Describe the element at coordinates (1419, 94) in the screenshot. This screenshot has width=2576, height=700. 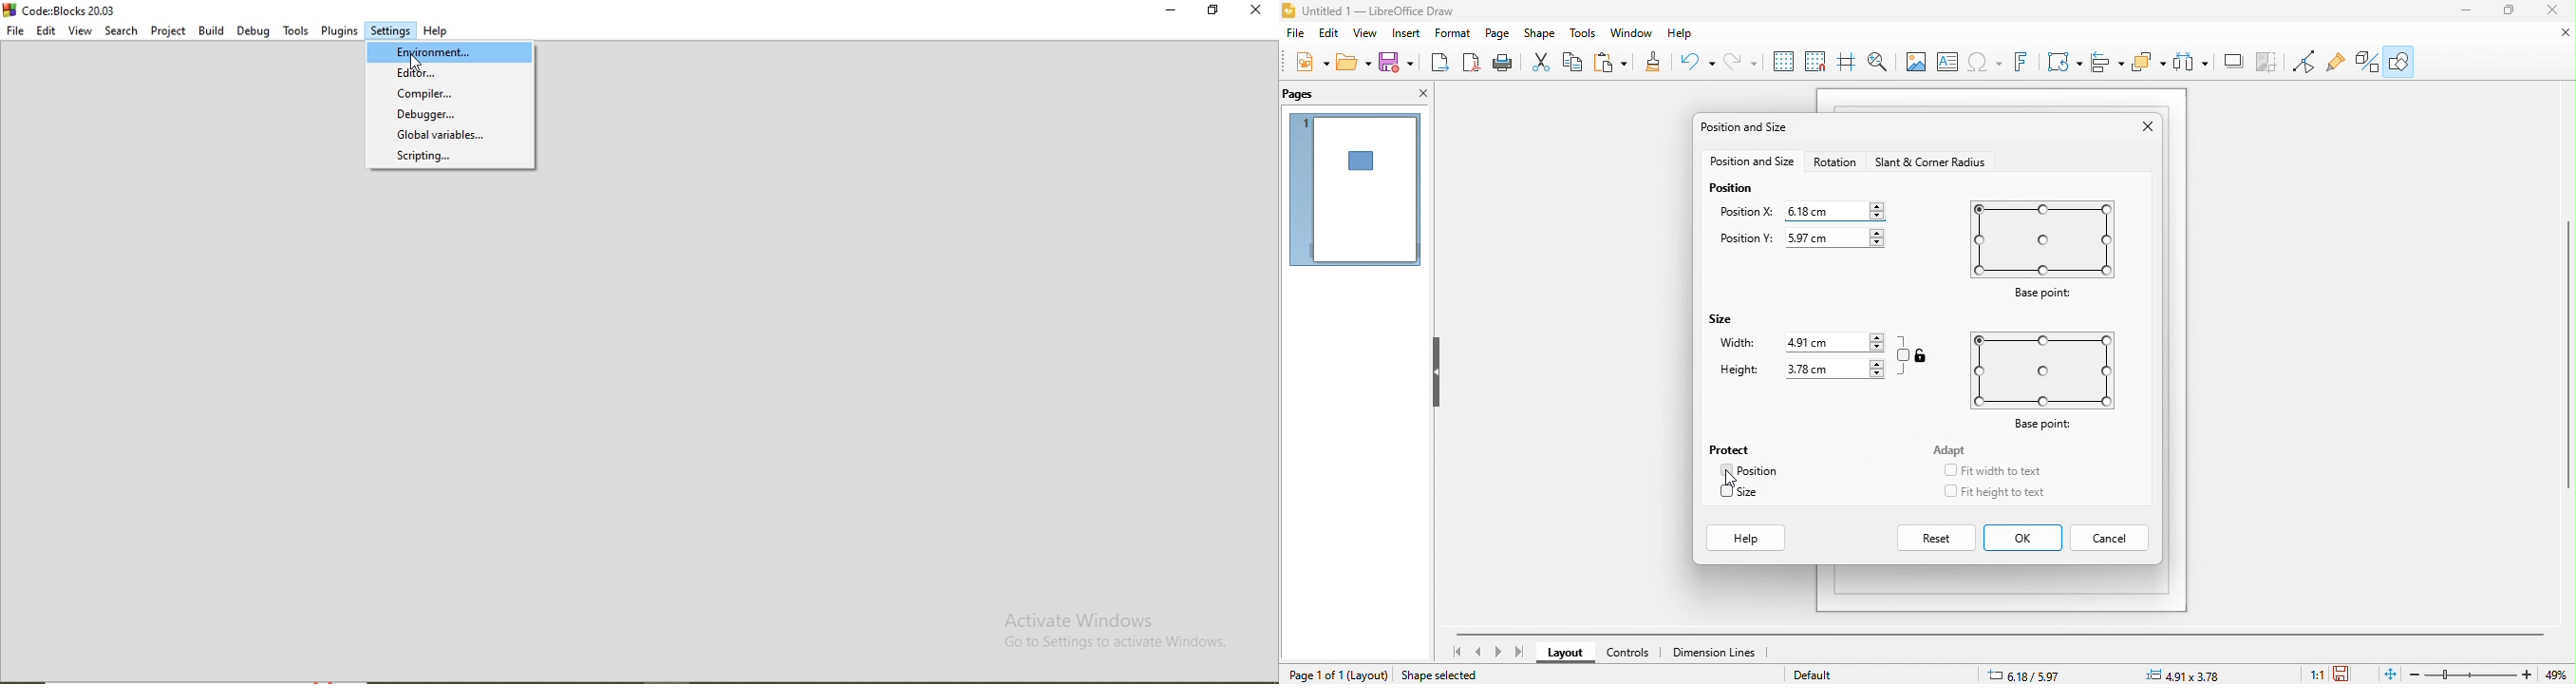
I see `close` at that location.